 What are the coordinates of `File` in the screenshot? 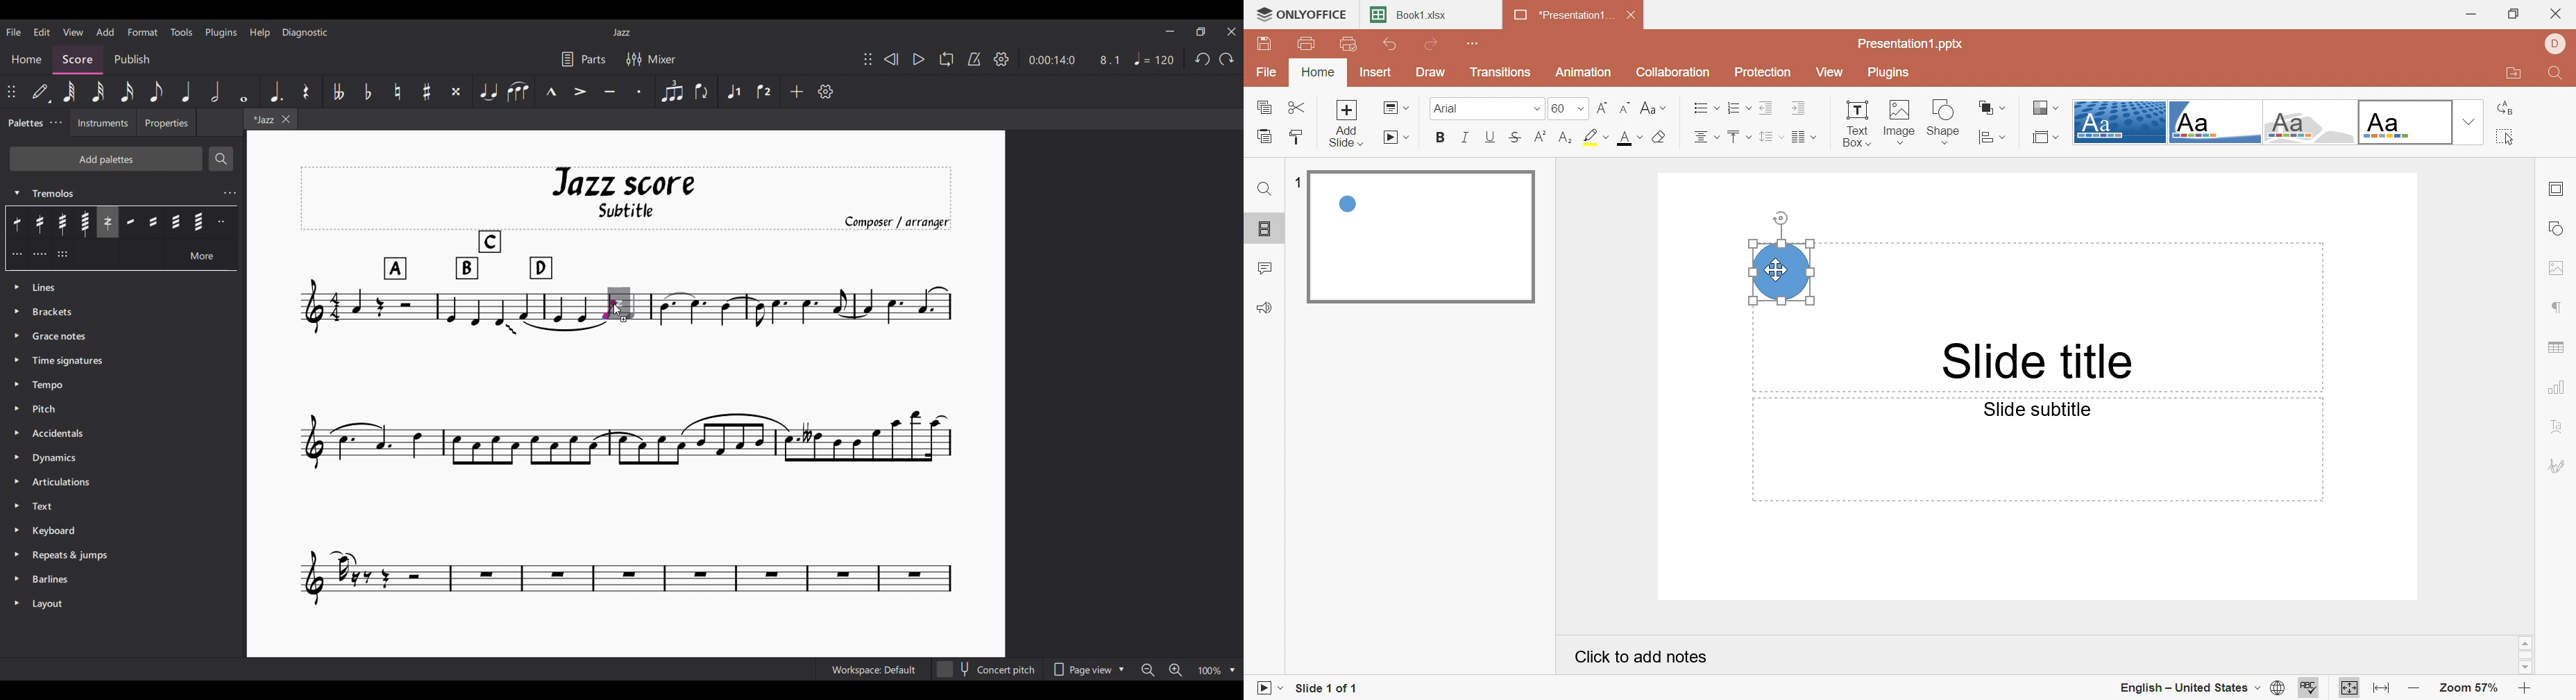 It's located at (1268, 71).